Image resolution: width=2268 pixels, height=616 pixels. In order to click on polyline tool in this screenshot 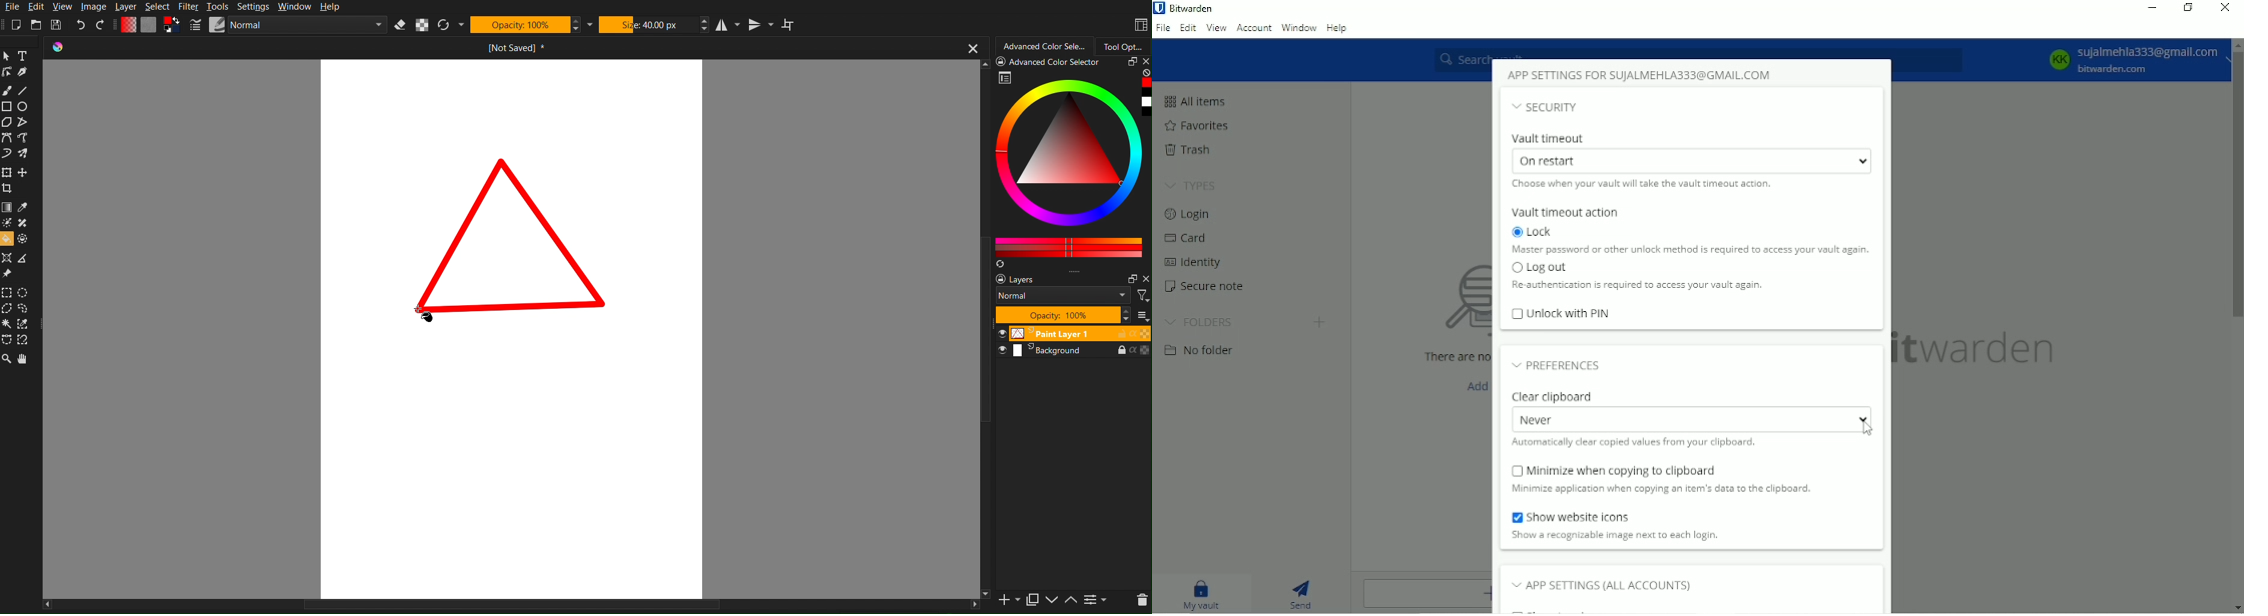, I will do `click(23, 121)`.